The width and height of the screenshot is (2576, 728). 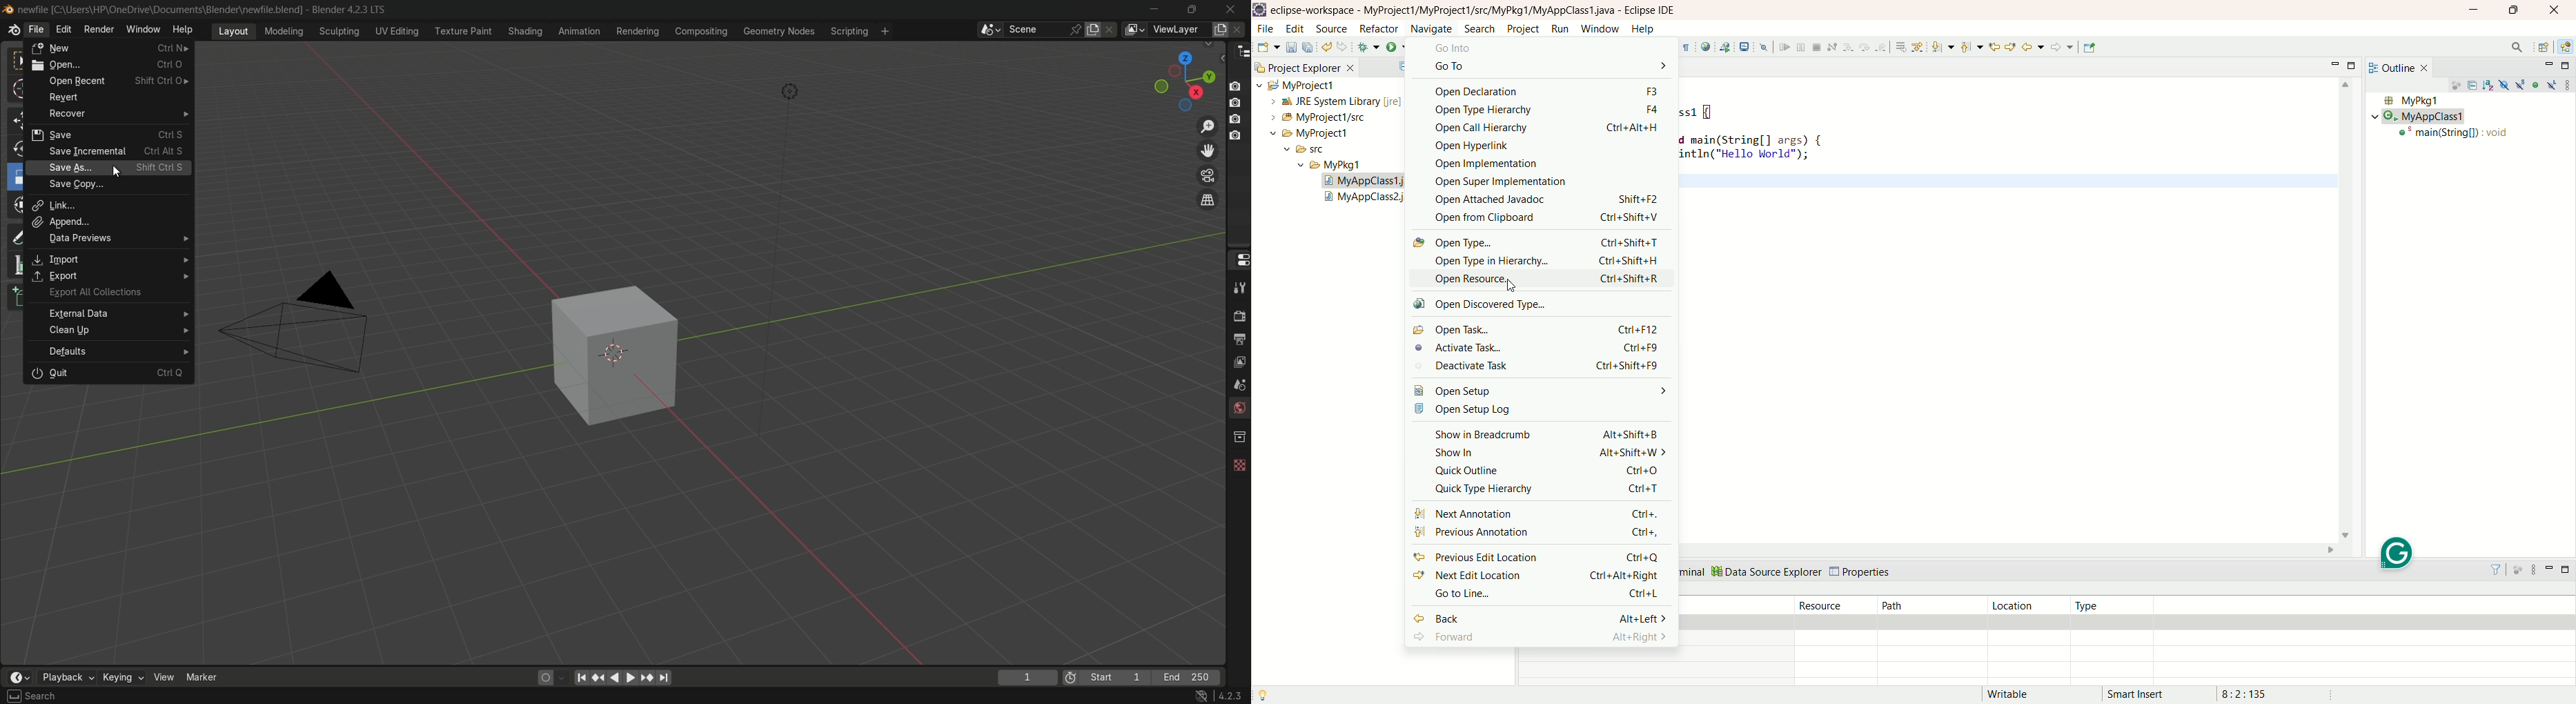 I want to click on debug, so click(x=1369, y=49).